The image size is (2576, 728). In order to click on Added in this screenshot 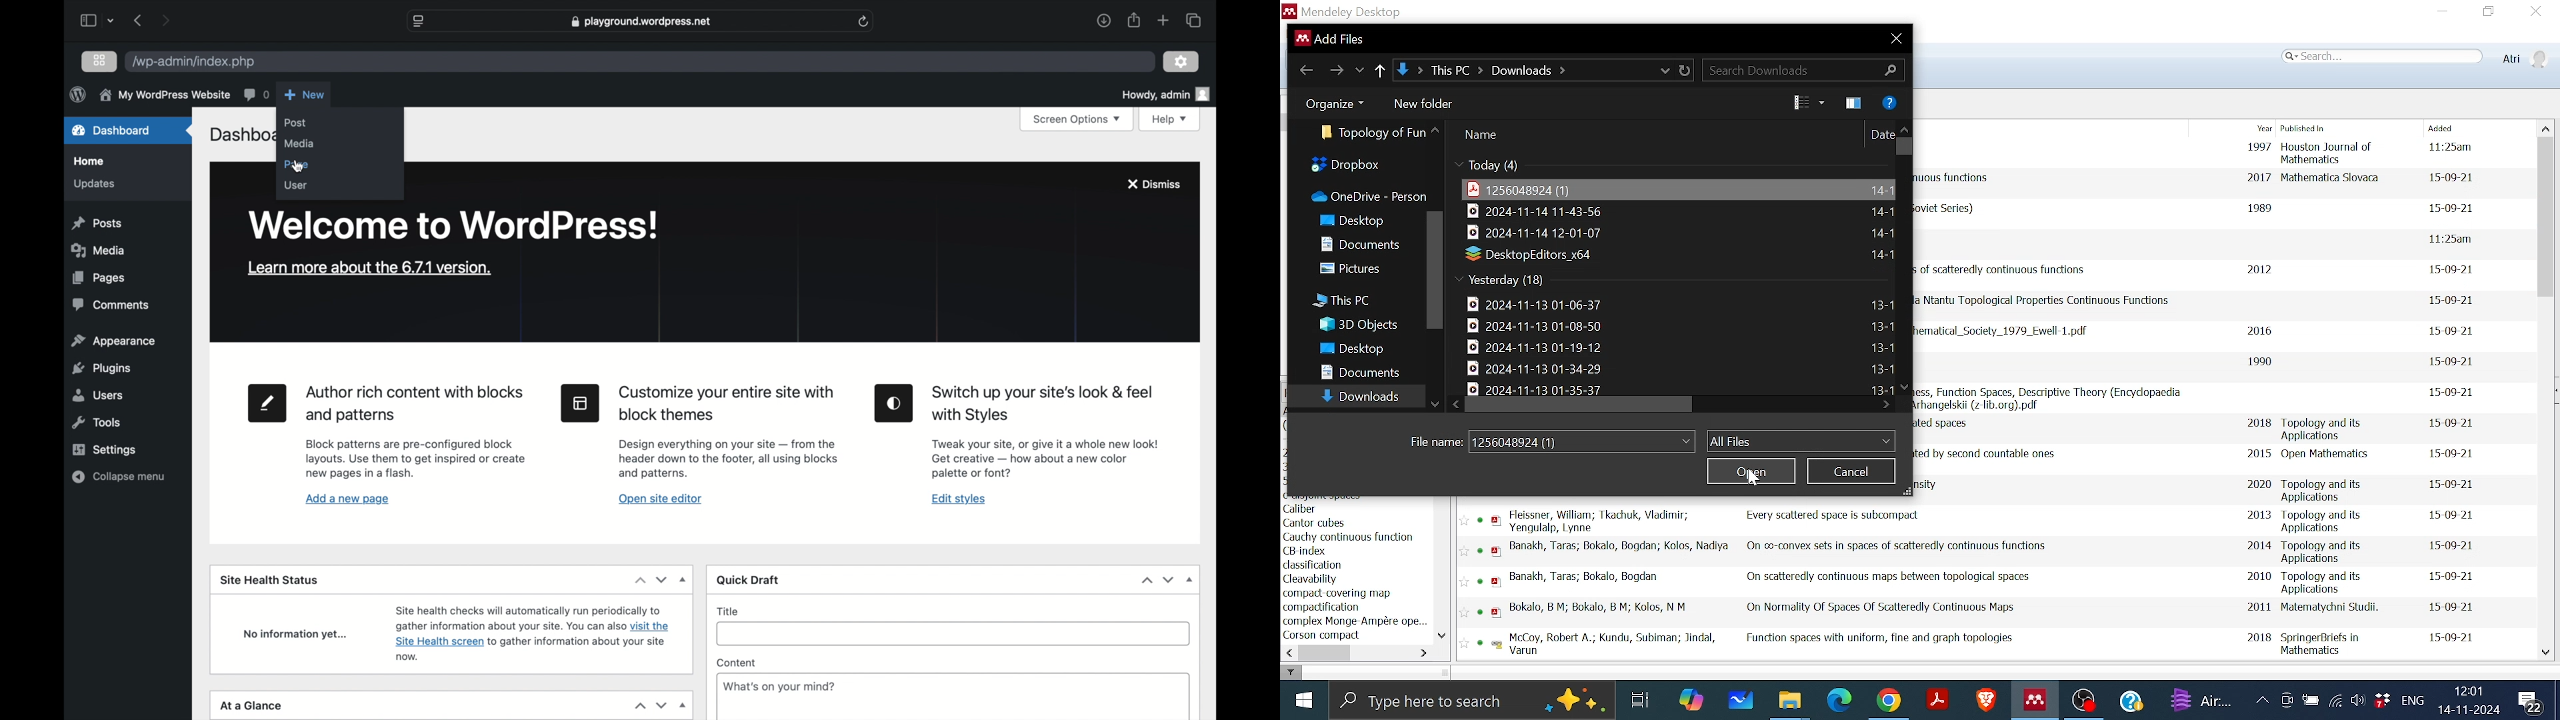, I will do `click(2444, 127)`.